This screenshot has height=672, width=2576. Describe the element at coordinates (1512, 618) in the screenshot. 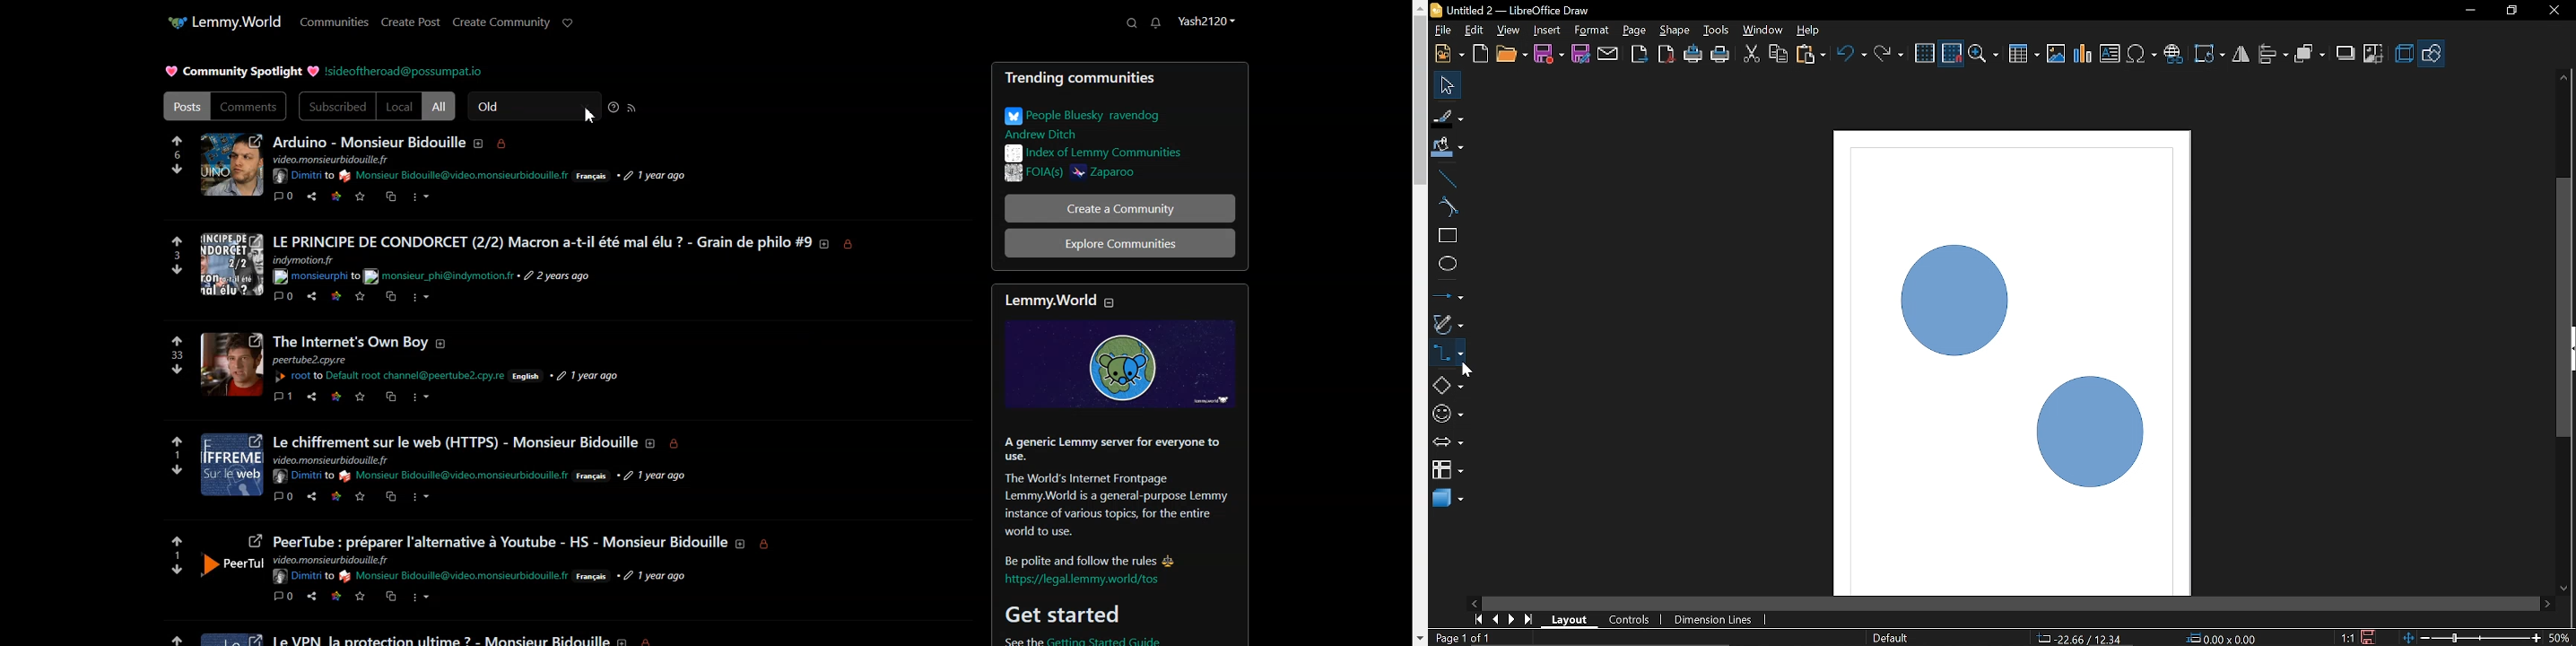

I see `next page` at that location.